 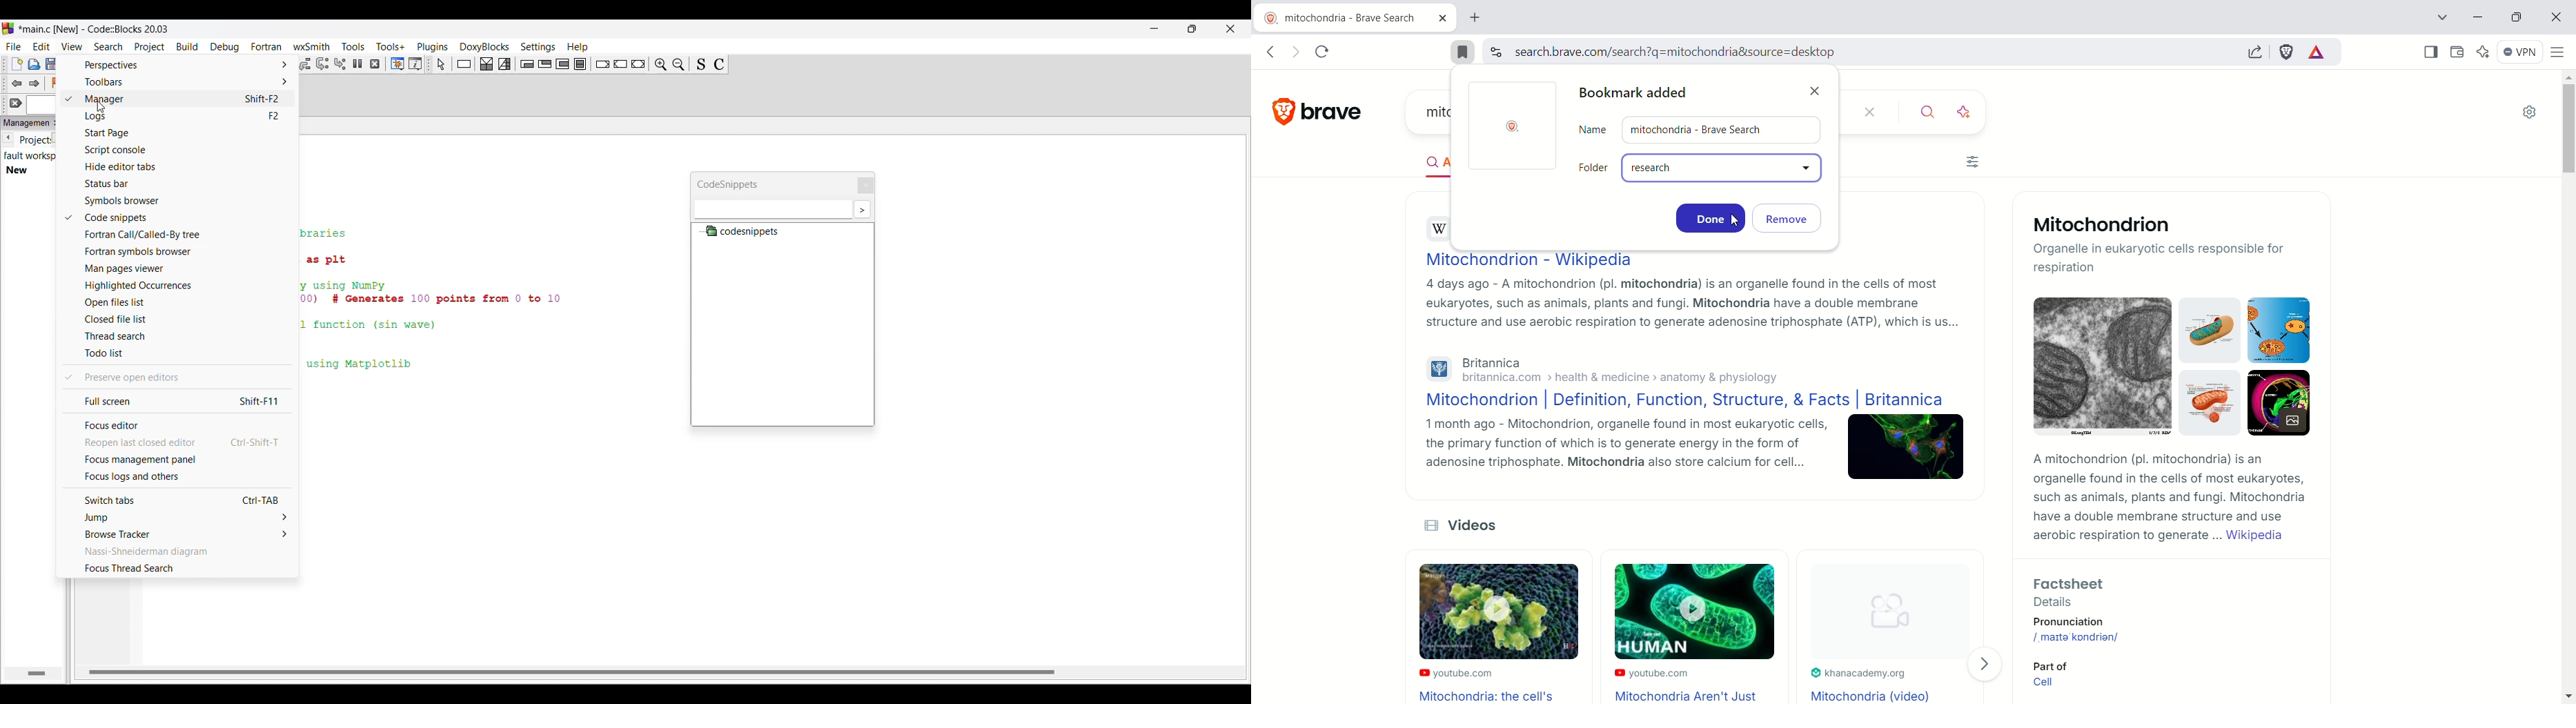 I want to click on Counting loop, so click(x=562, y=64).